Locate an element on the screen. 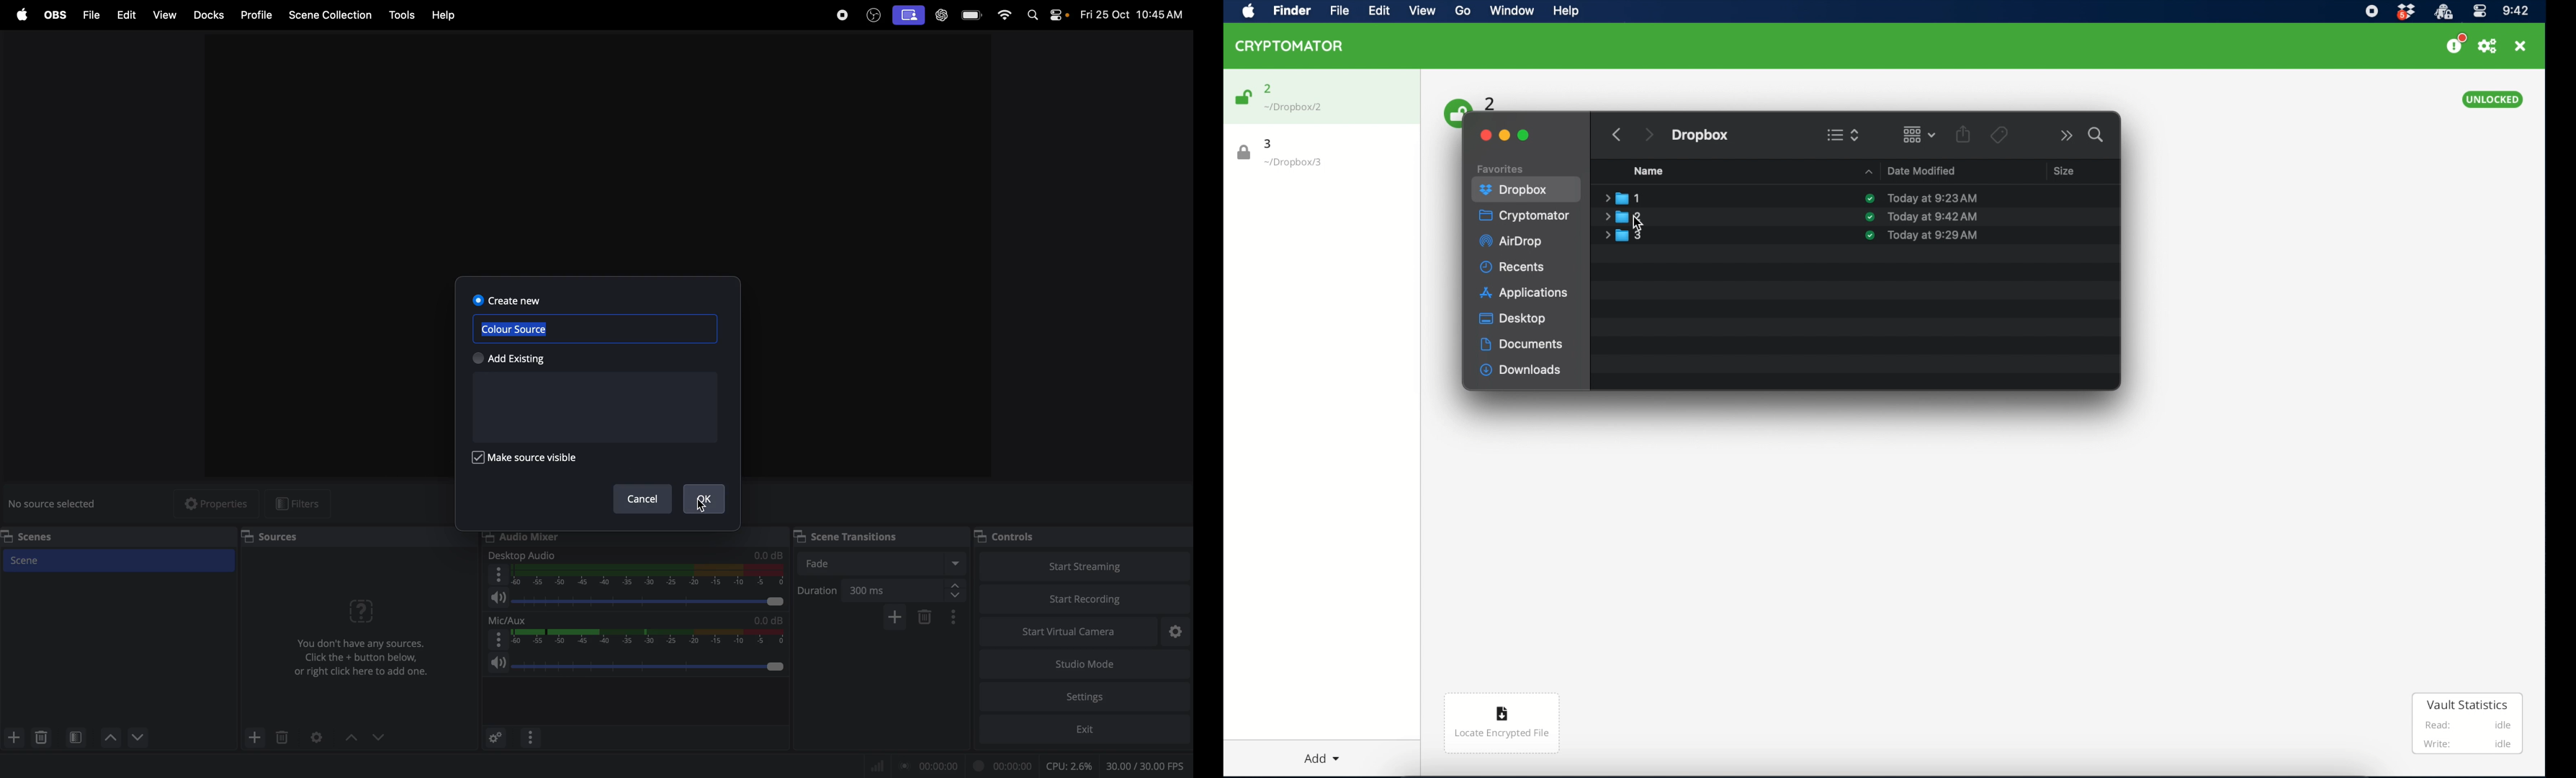 The height and width of the screenshot is (784, 2576). sync is located at coordinates (1870, 217).